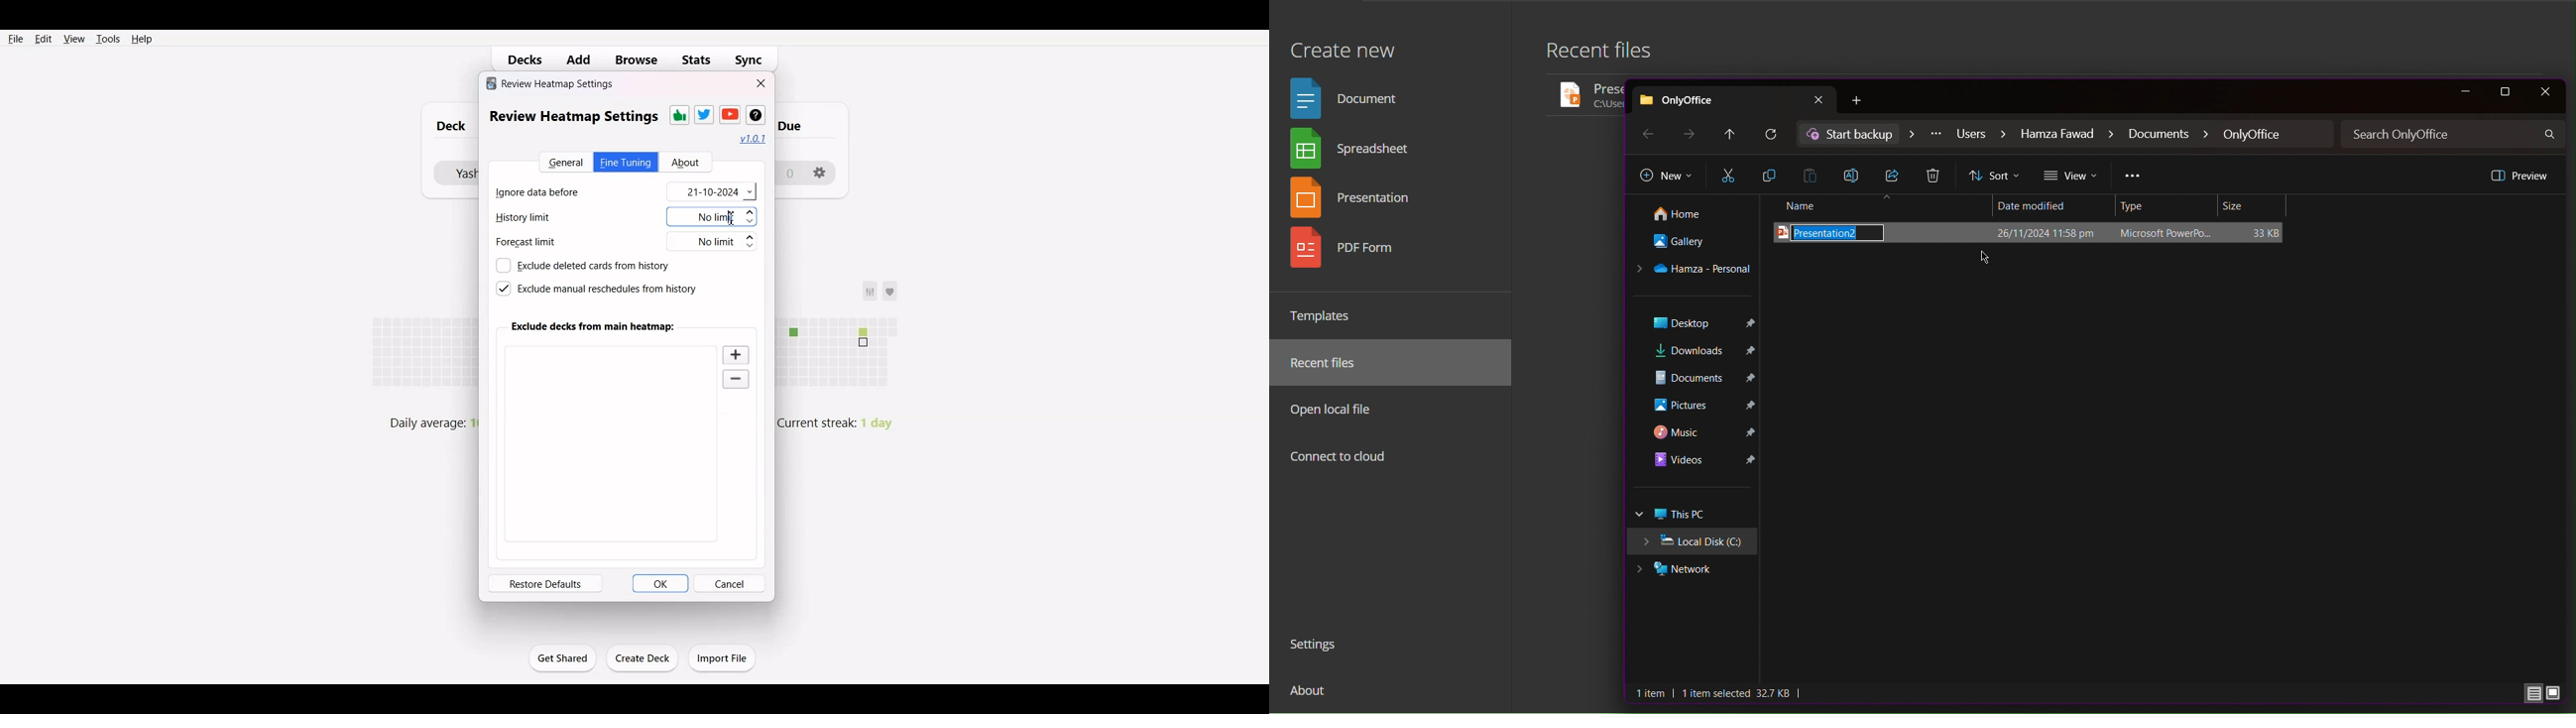 Image resolution: width=2576 pixels, height=728 pixels. I want to click on Ignore data before, so click(552, 190).